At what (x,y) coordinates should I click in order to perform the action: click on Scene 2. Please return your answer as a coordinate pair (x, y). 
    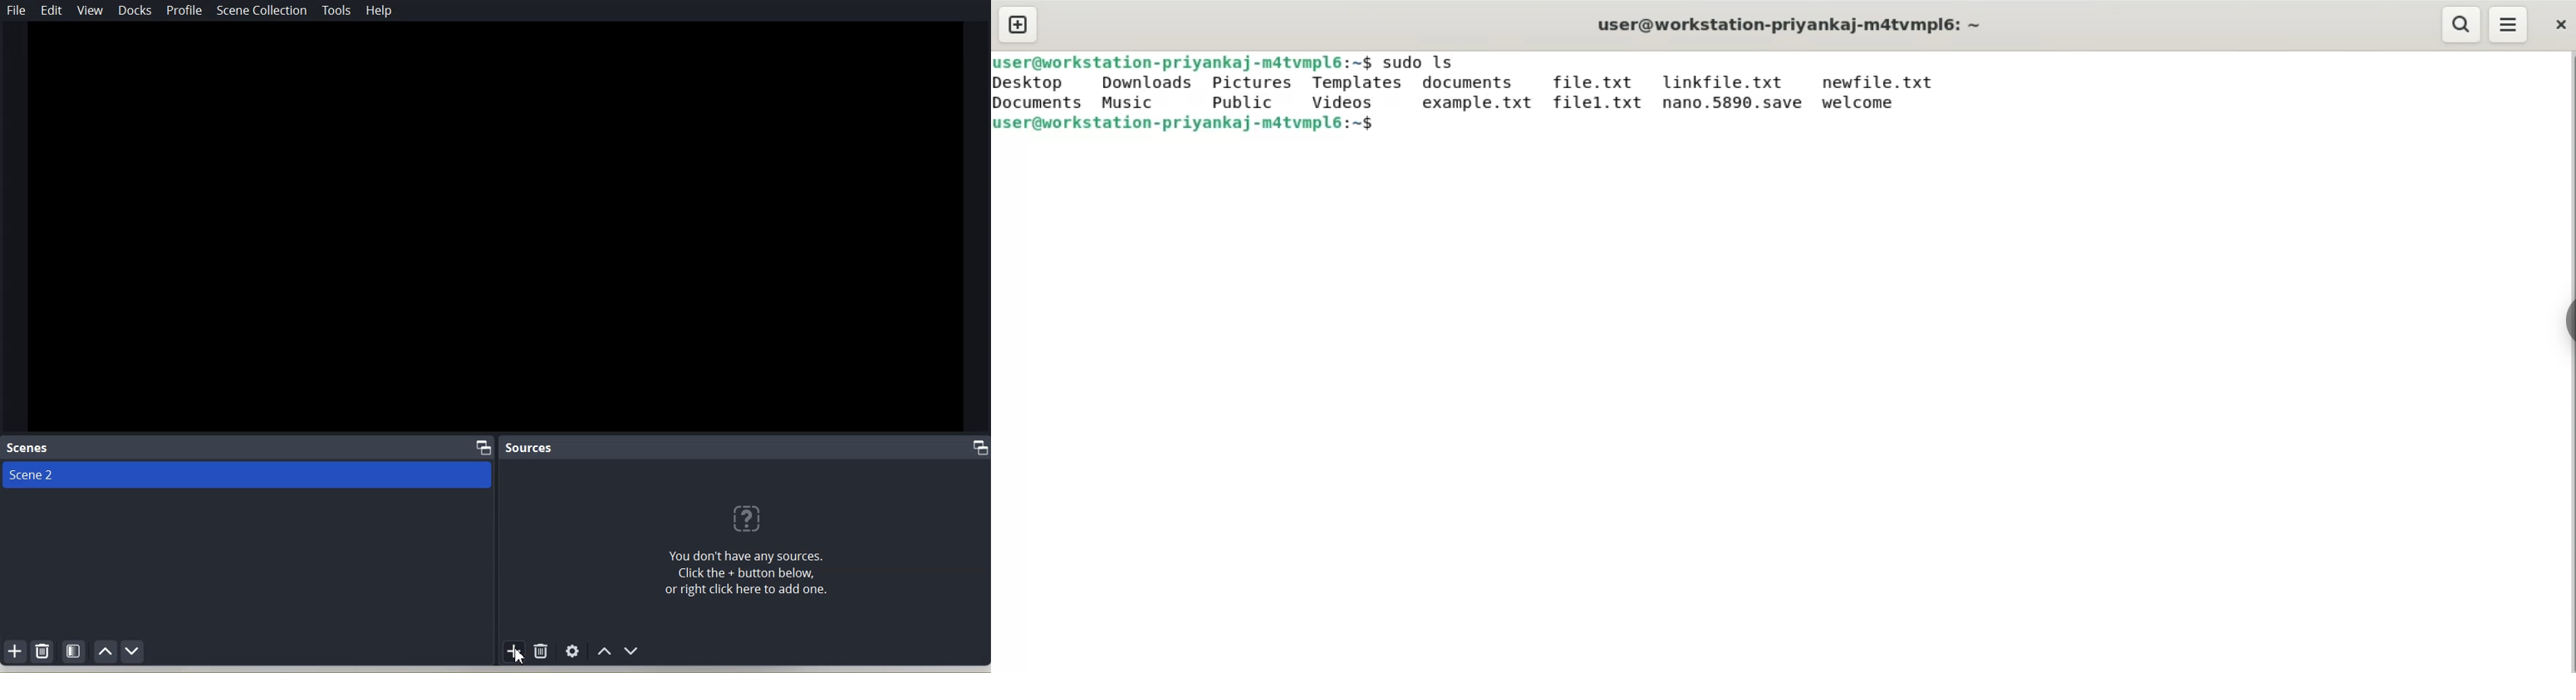
    Looking at the image, I should click on (249, 475).